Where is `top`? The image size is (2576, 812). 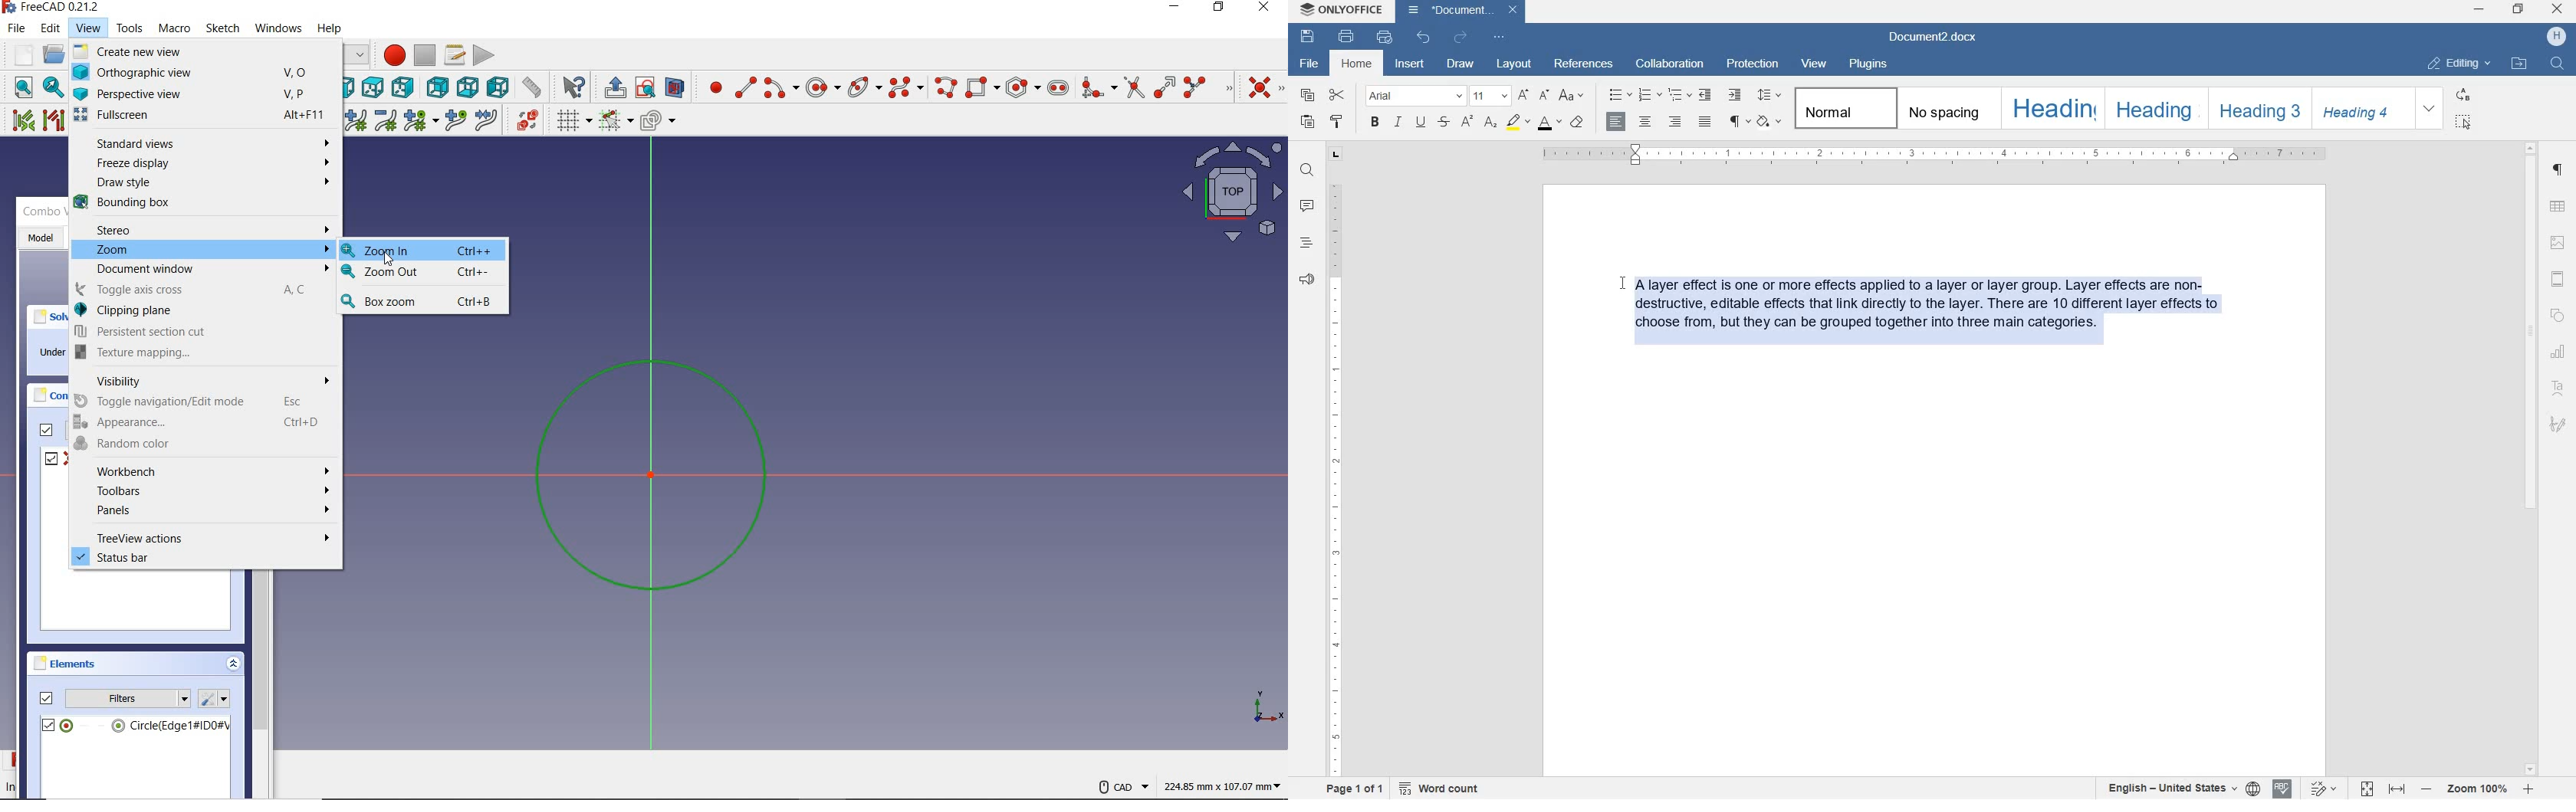
top is located at coordinates (373, 86).